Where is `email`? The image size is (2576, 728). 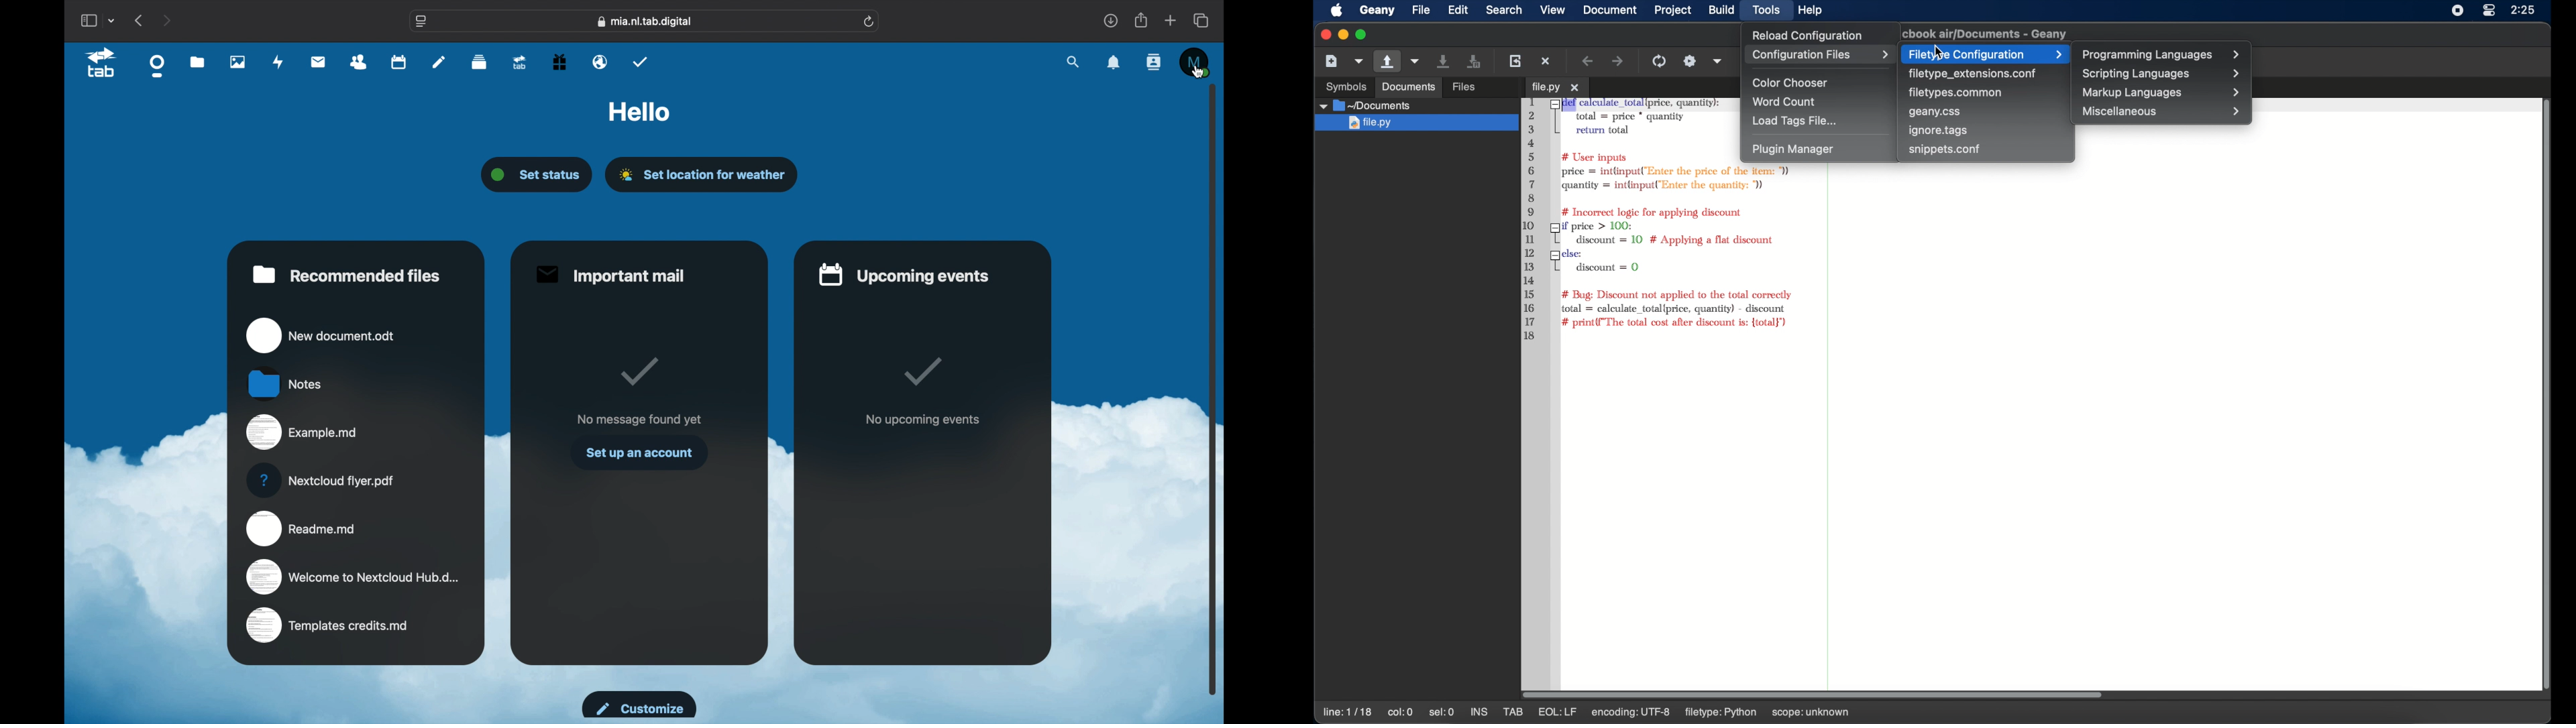
email is located at coordinates (600, 62).